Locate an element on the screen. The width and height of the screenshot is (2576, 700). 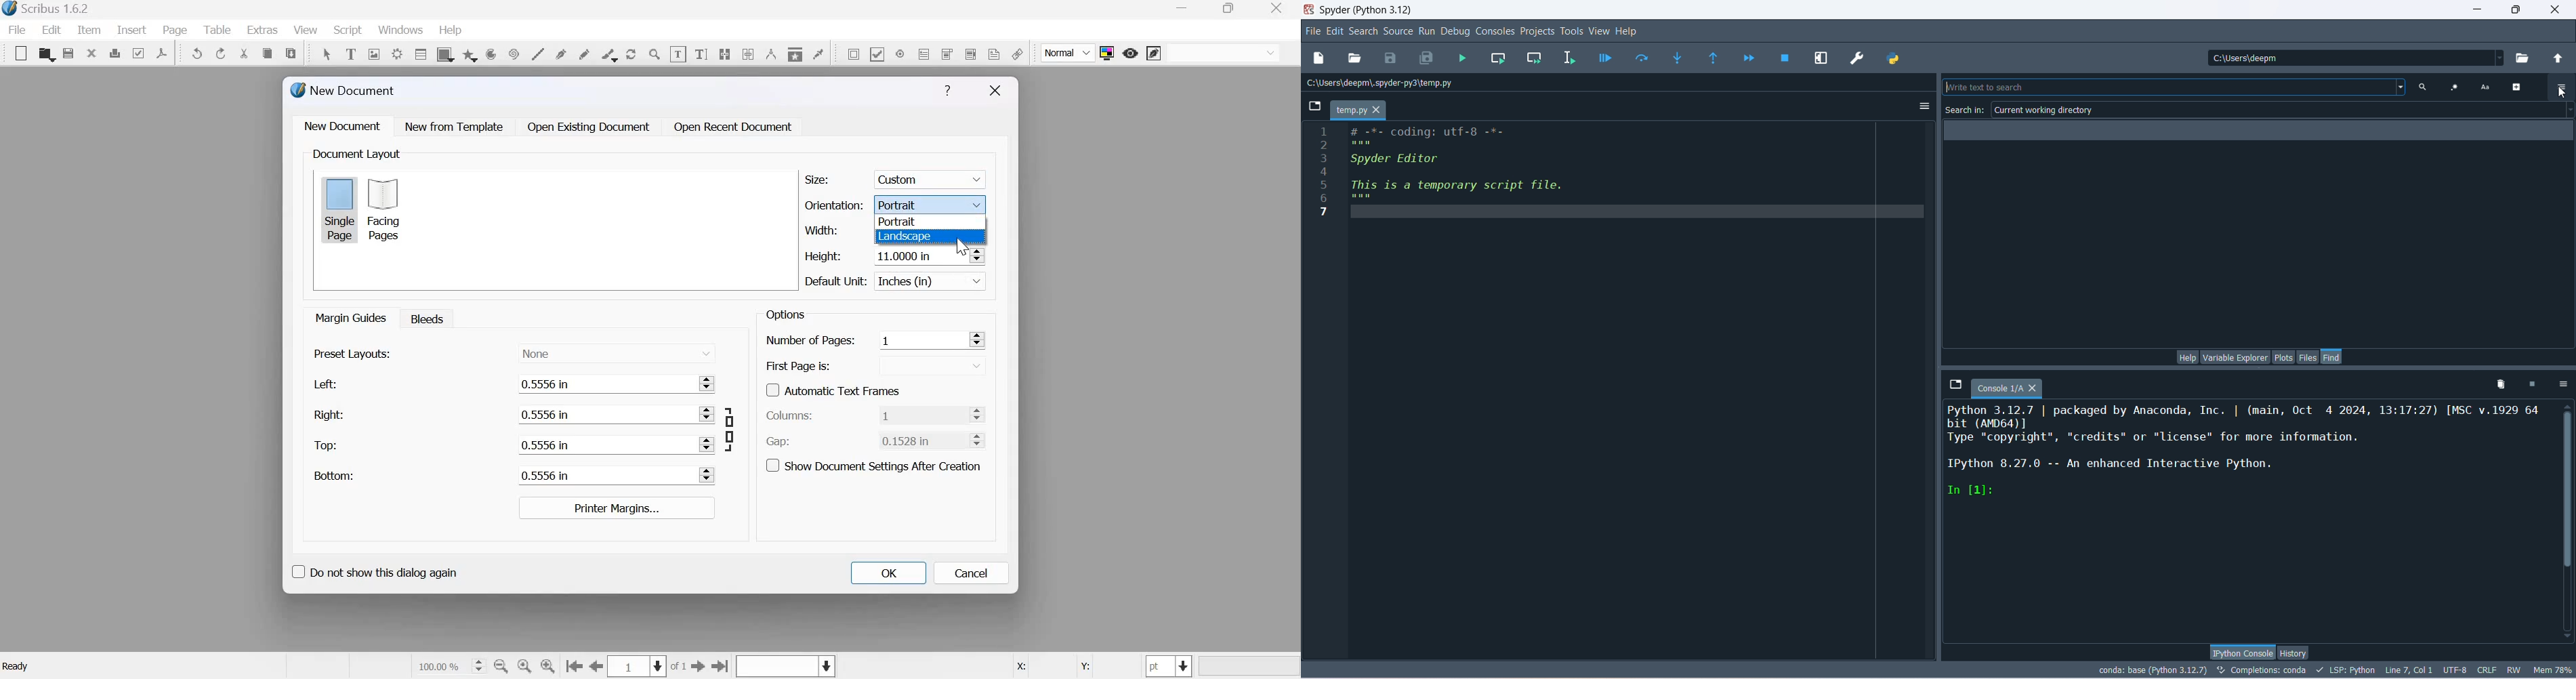
search is located at coordinates (2170, 86).